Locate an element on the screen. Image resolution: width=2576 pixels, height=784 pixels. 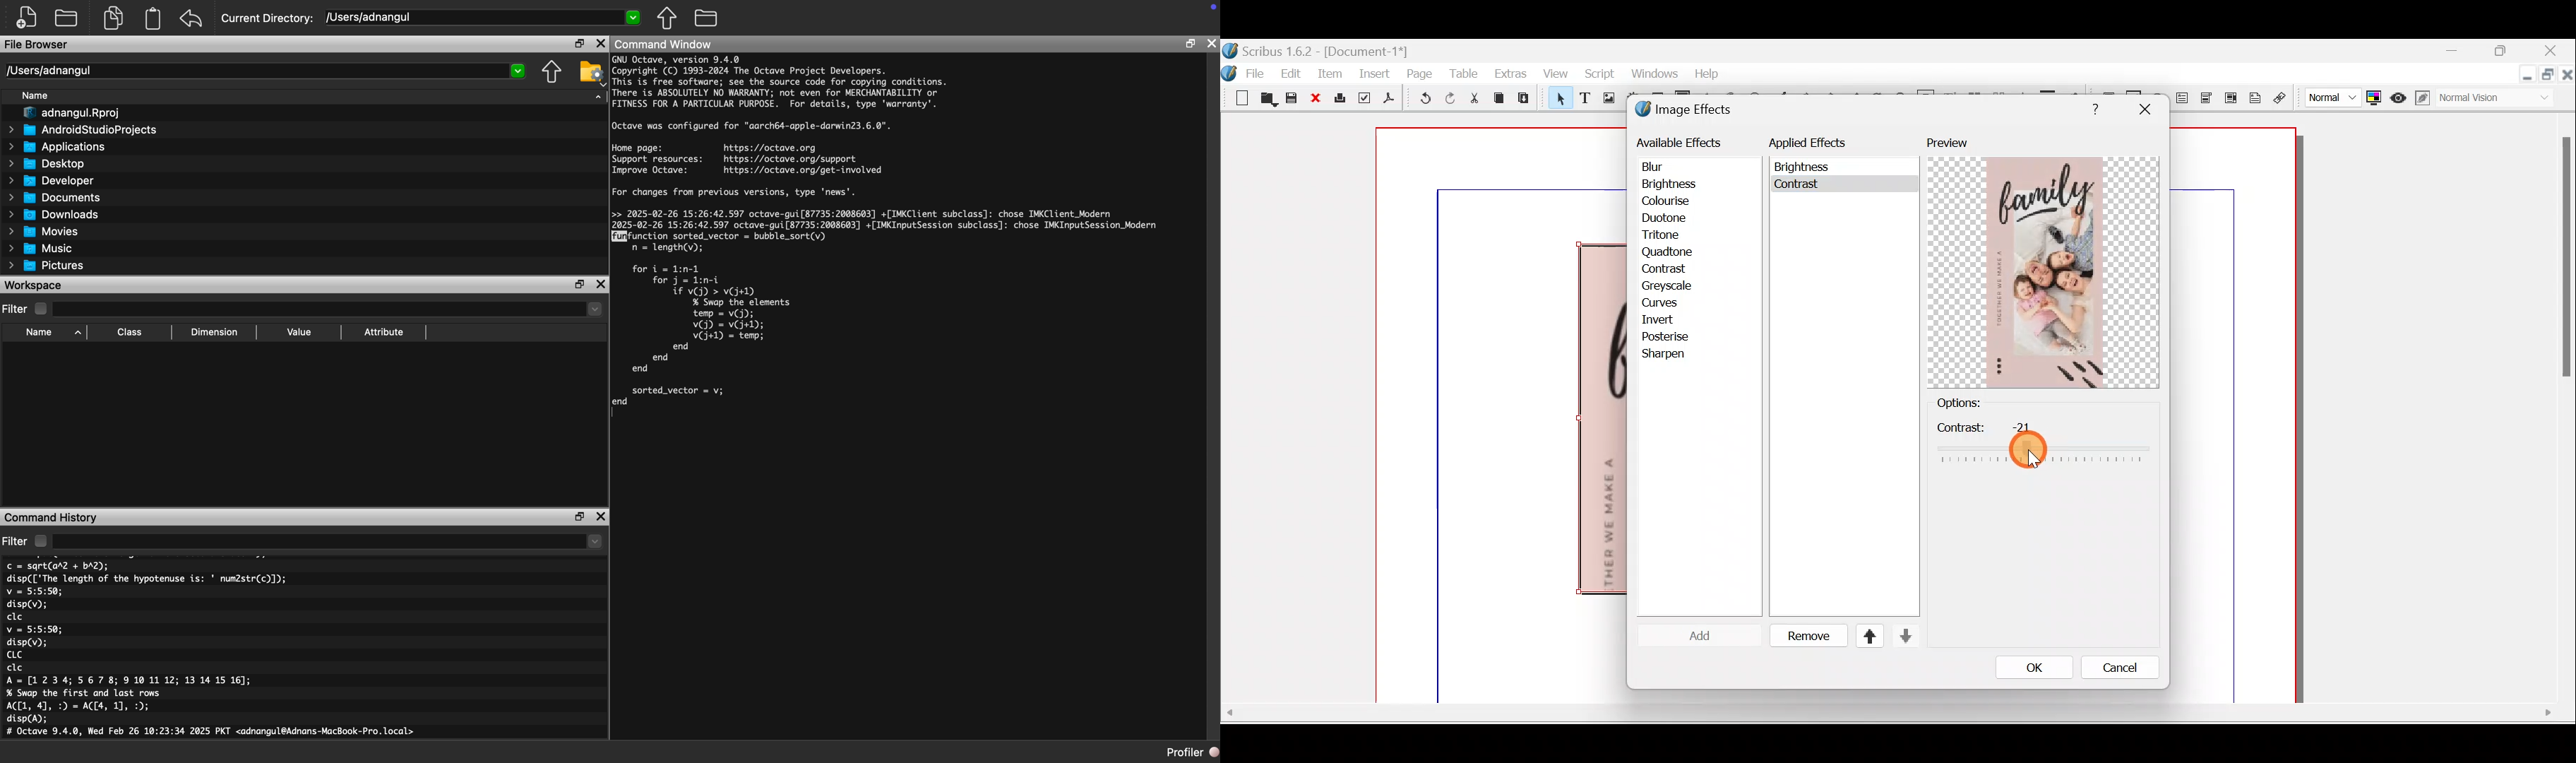
clc is located at coordinates (15, 617).